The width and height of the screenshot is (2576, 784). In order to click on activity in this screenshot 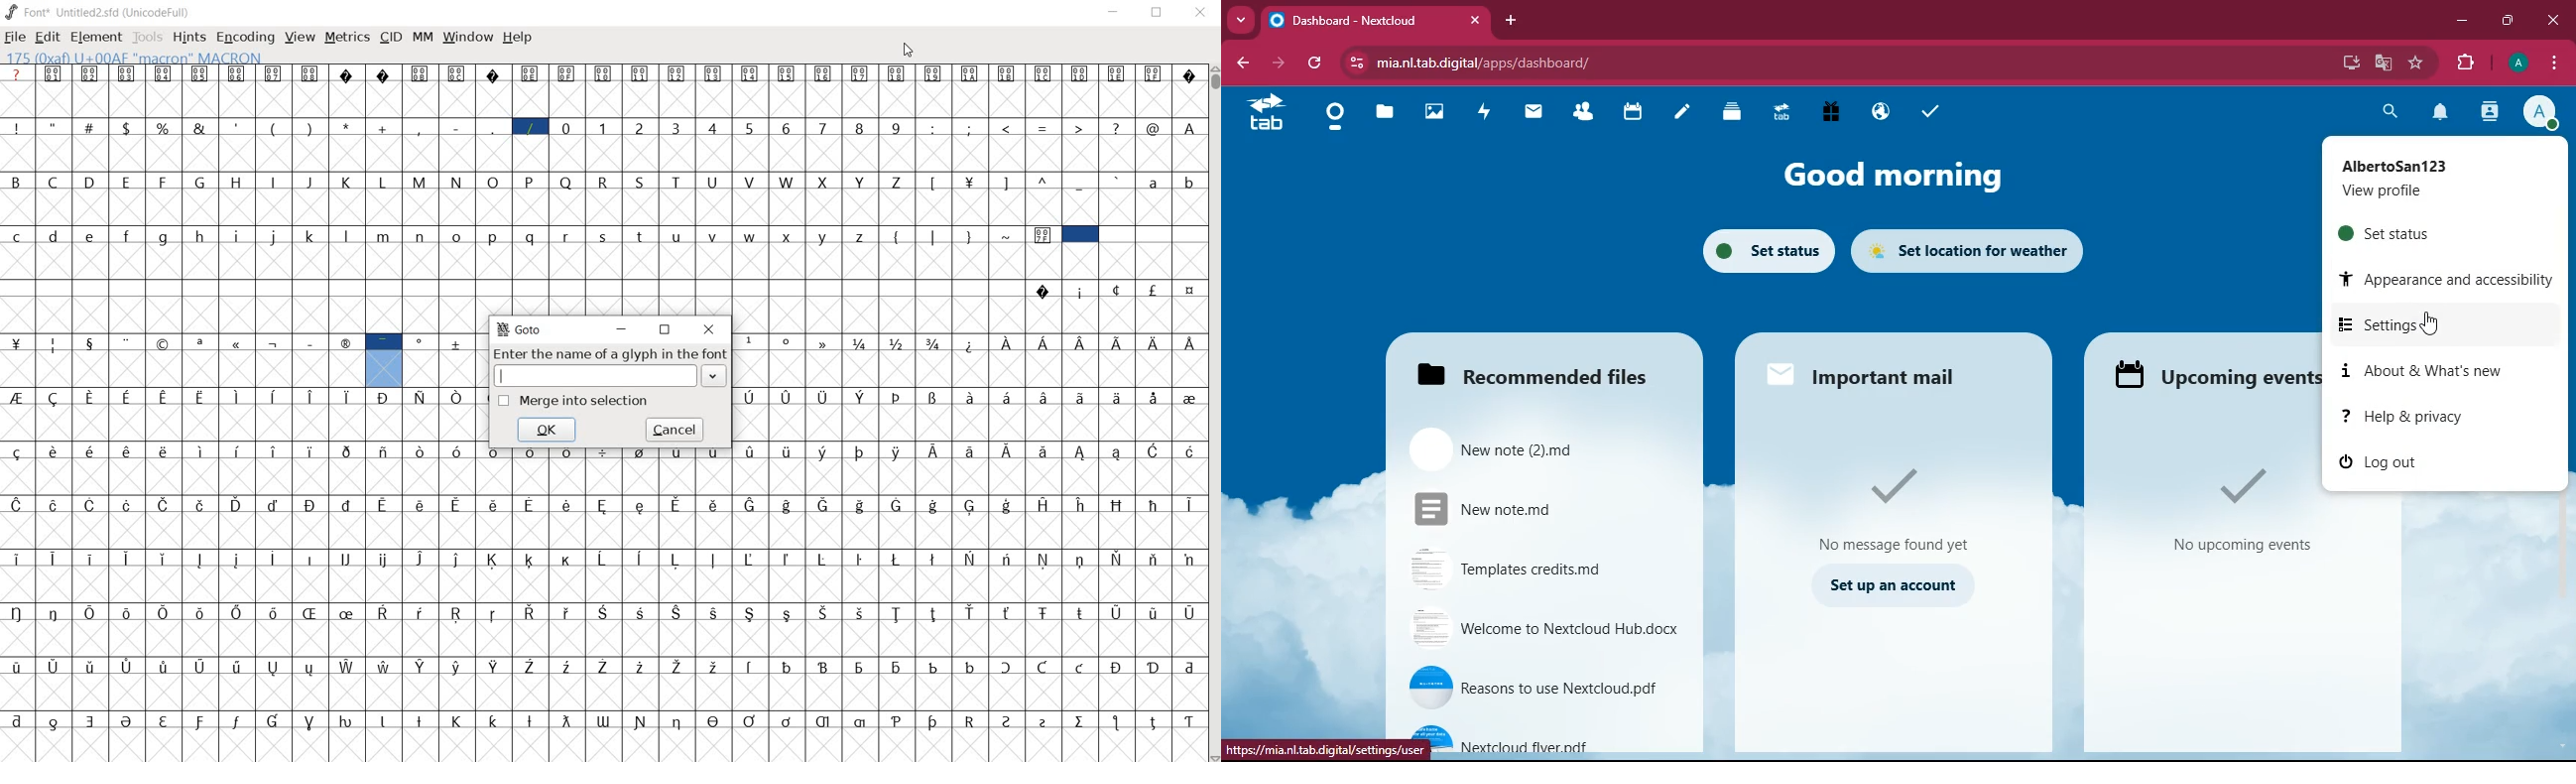, I will do `click(1486, 111)`.